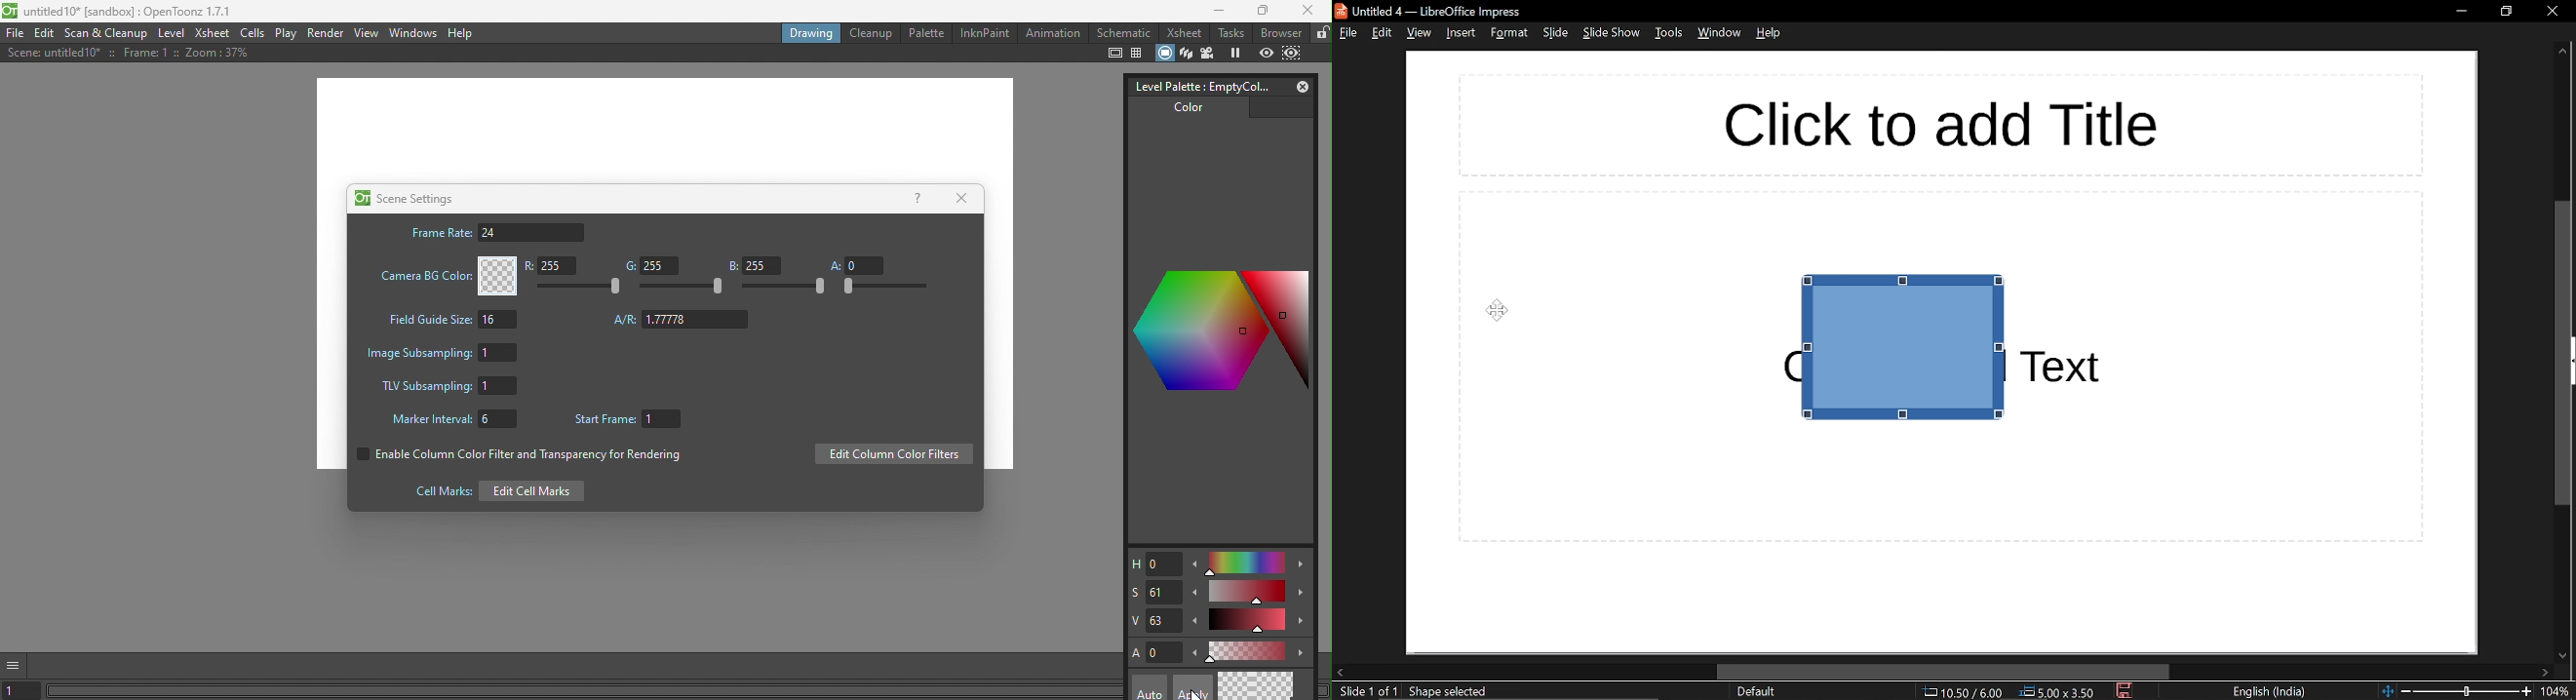 The width and height of the screenshot is (2576, 700). What do you see at coordinates (1196, 623) in the screenshot?
I see `Decrease` at bounding box center [1196, 623].